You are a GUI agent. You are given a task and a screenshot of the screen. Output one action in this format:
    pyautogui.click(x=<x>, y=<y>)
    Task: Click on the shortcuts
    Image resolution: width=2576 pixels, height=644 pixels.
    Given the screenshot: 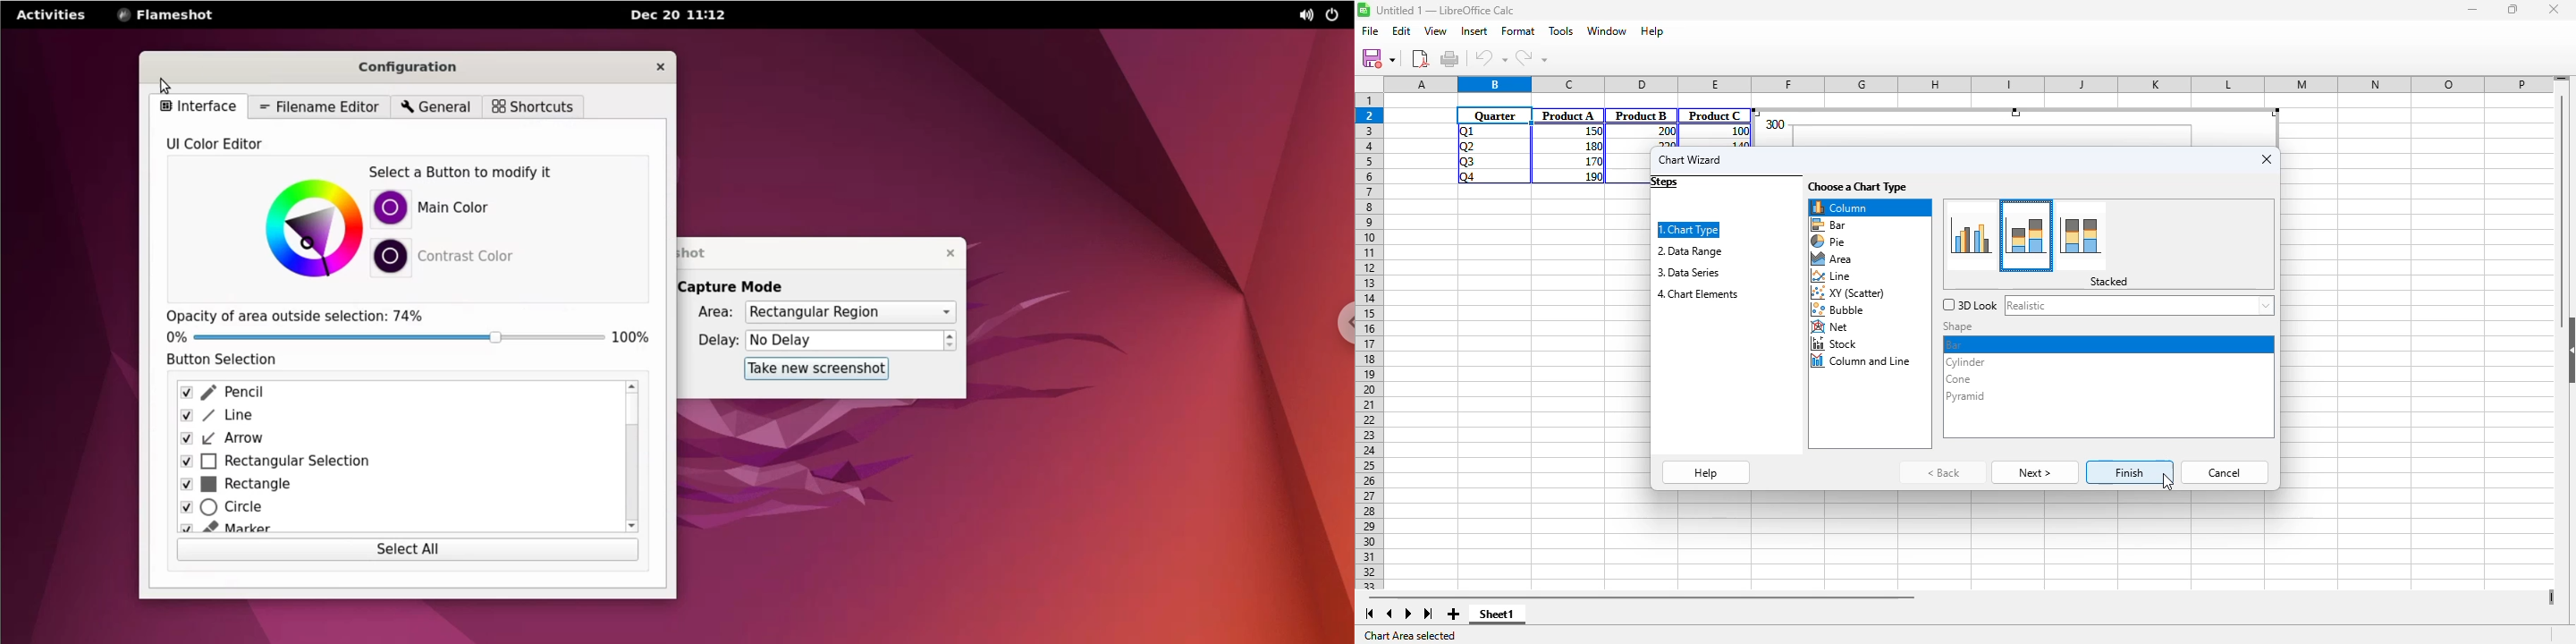 What is the action you would take?
    pyautogui.click(x=532, y=107)
    